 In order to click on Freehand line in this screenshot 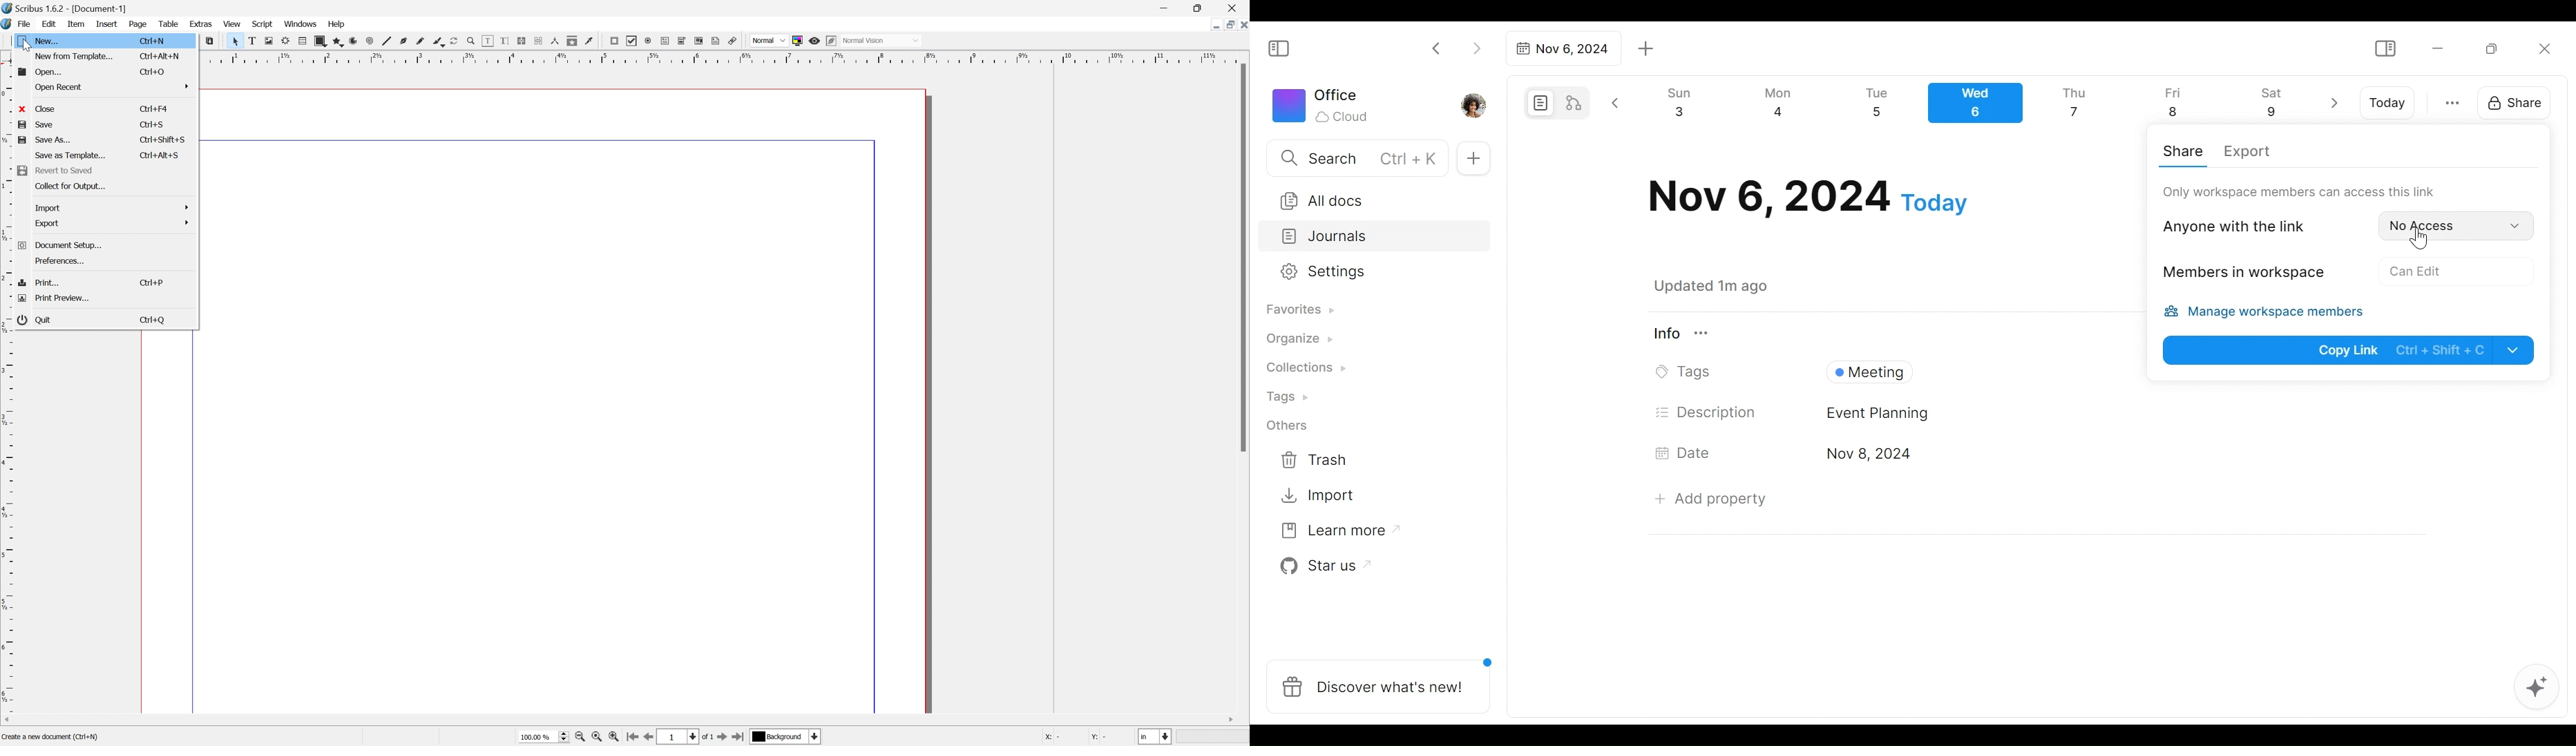, I will do `click(419, 41)`.